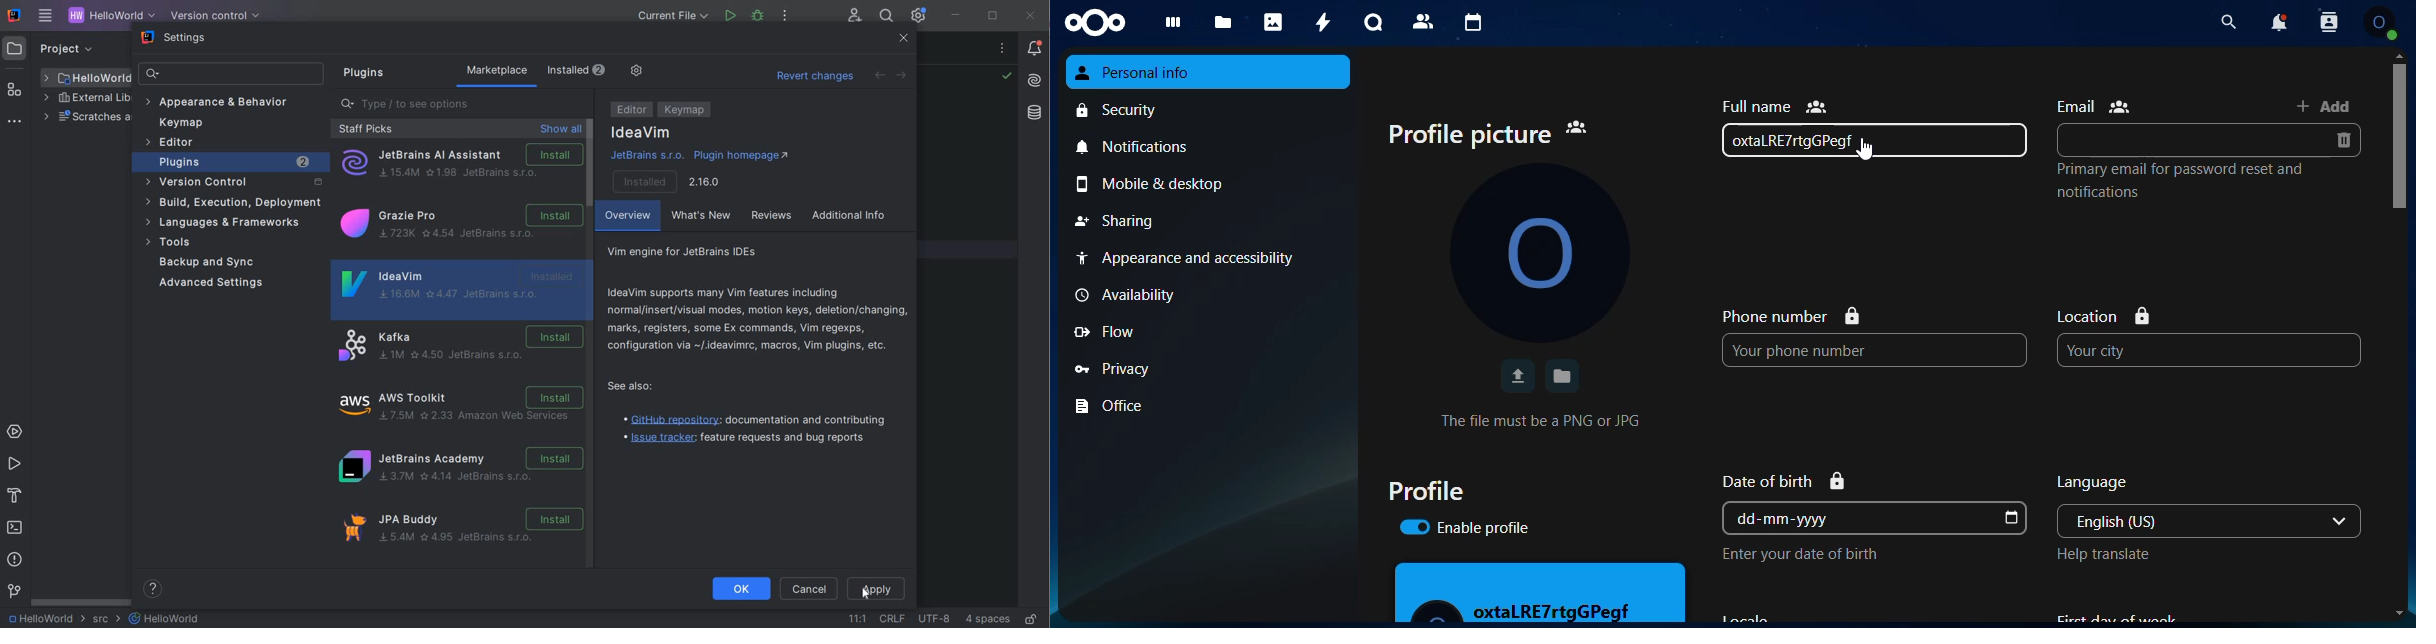  What do you see at coordinates (1319, 21) in the screenshot?
I see `activity` at bounding box center [1319, 21].